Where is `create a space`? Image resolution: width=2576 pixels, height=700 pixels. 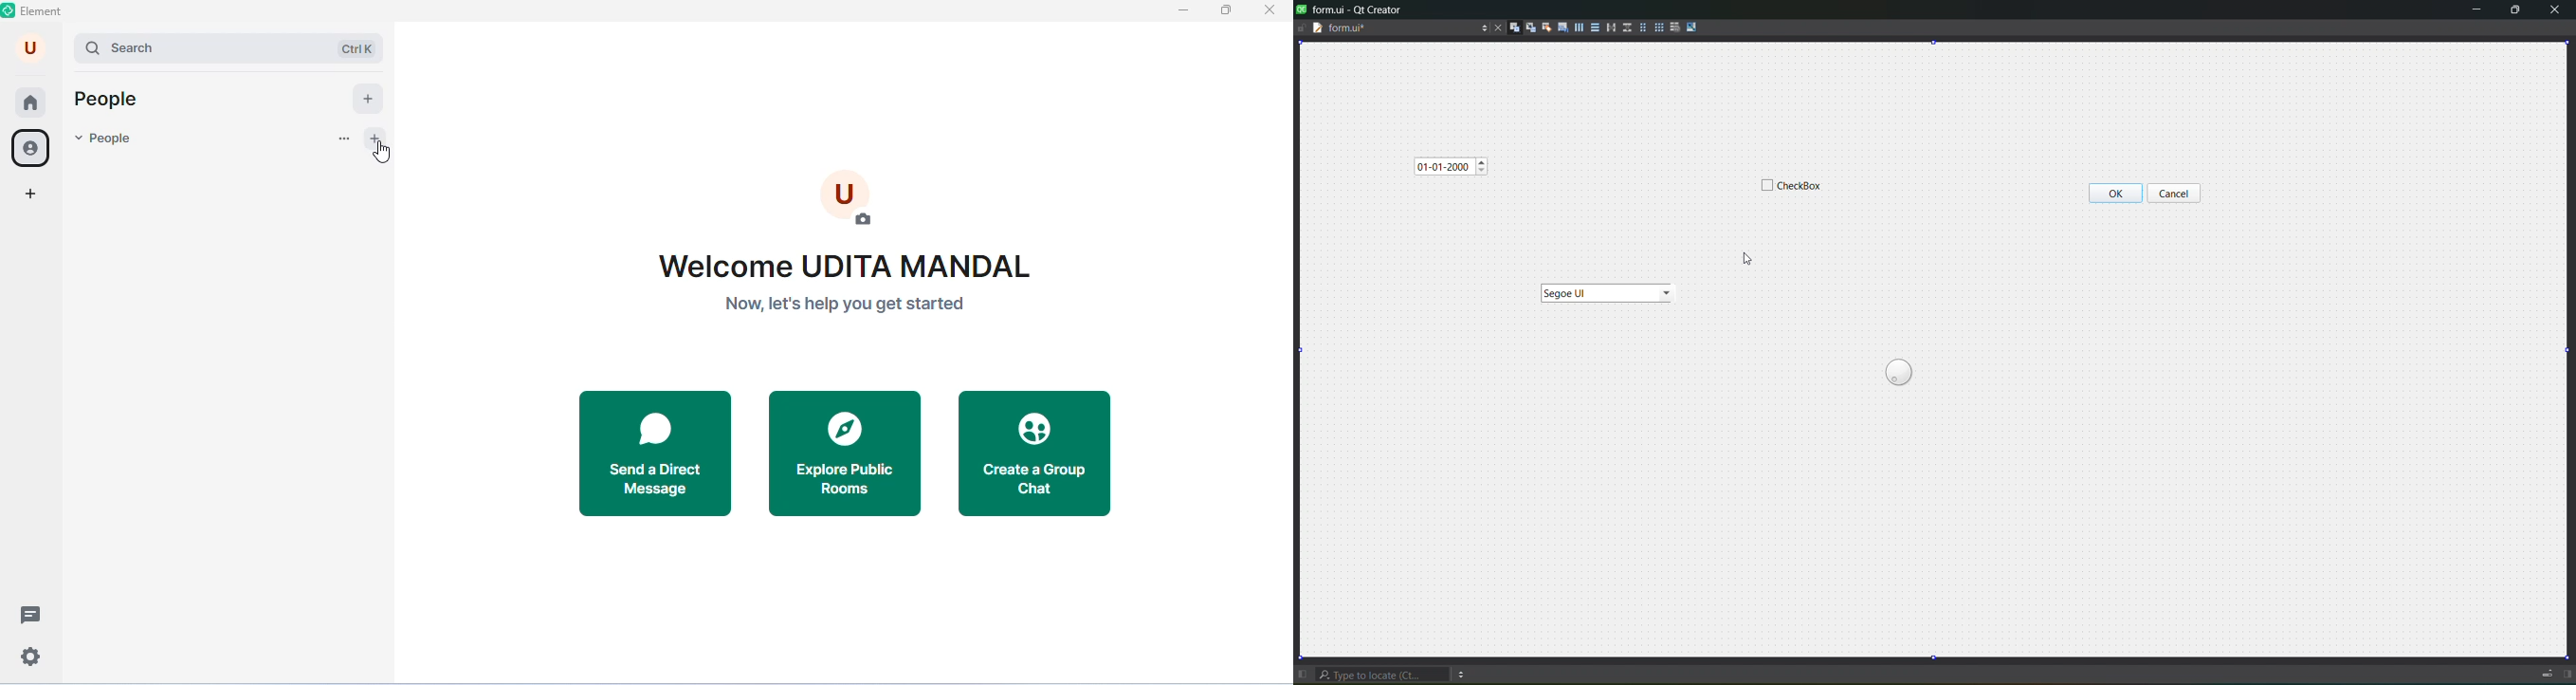
create a space is located at coordinates (31, 195).